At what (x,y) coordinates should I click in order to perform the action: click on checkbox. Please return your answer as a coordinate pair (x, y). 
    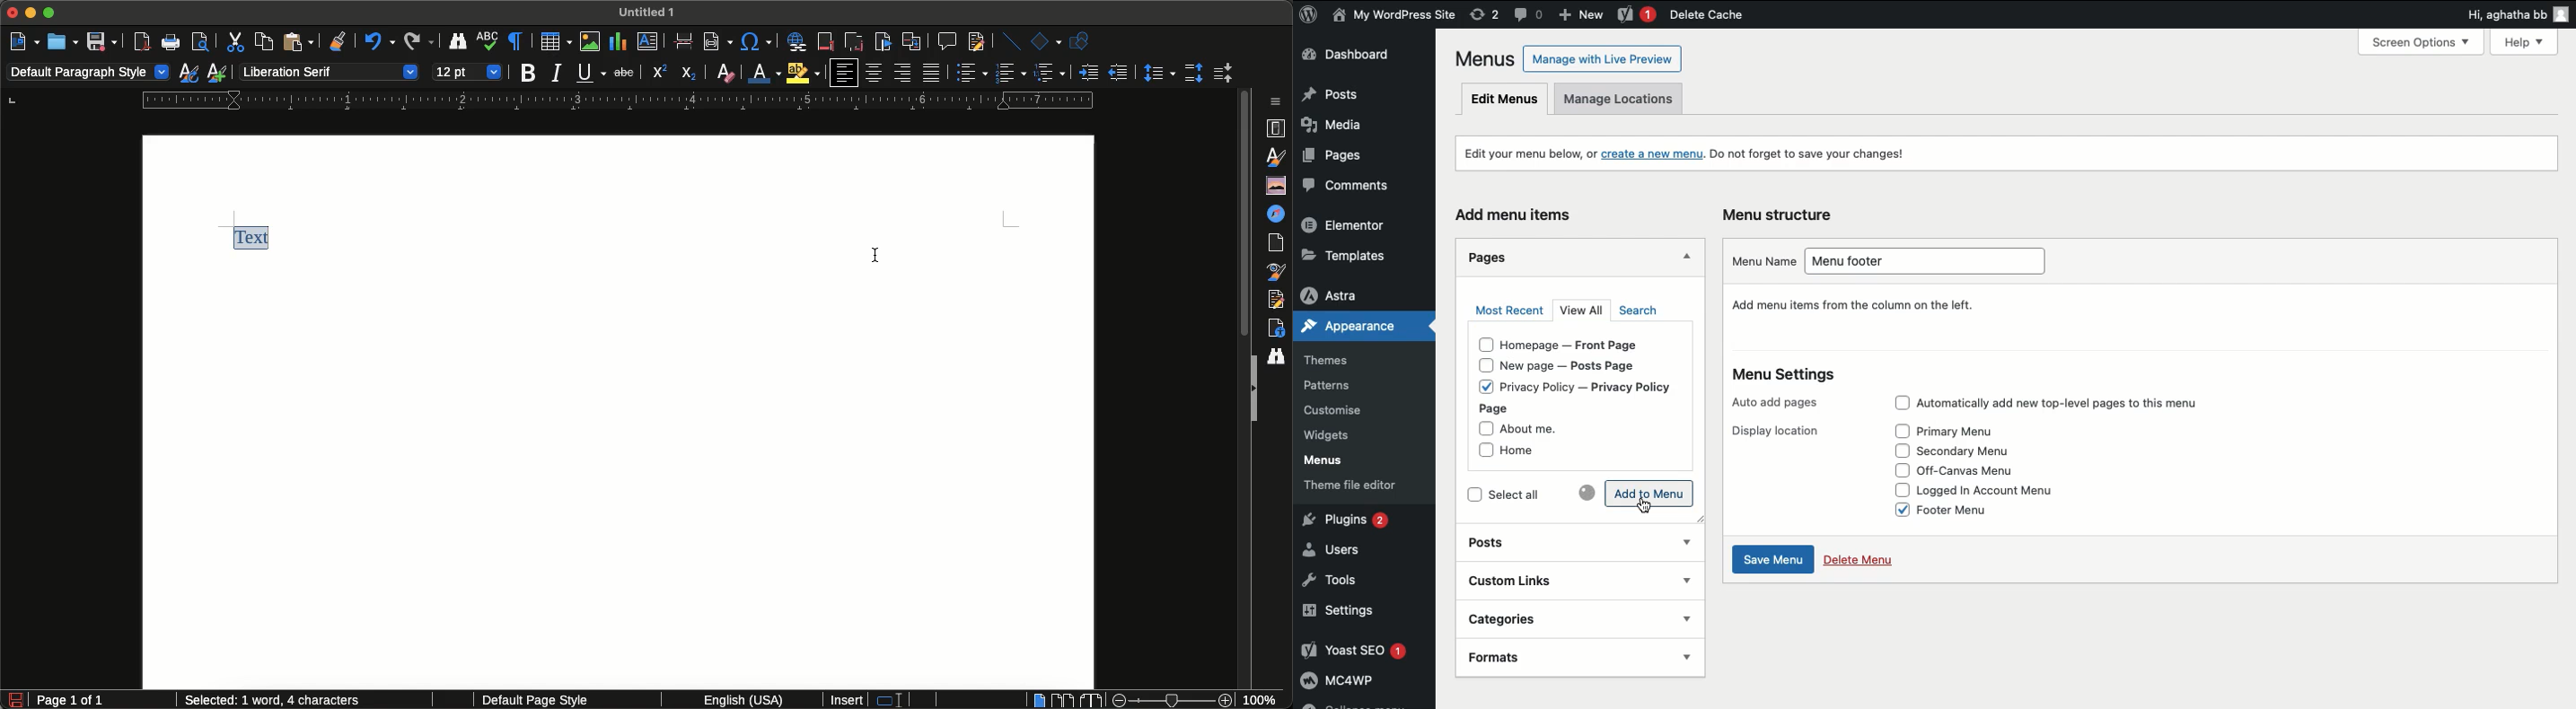
    Looking at the image, I should click on (1484, 428).